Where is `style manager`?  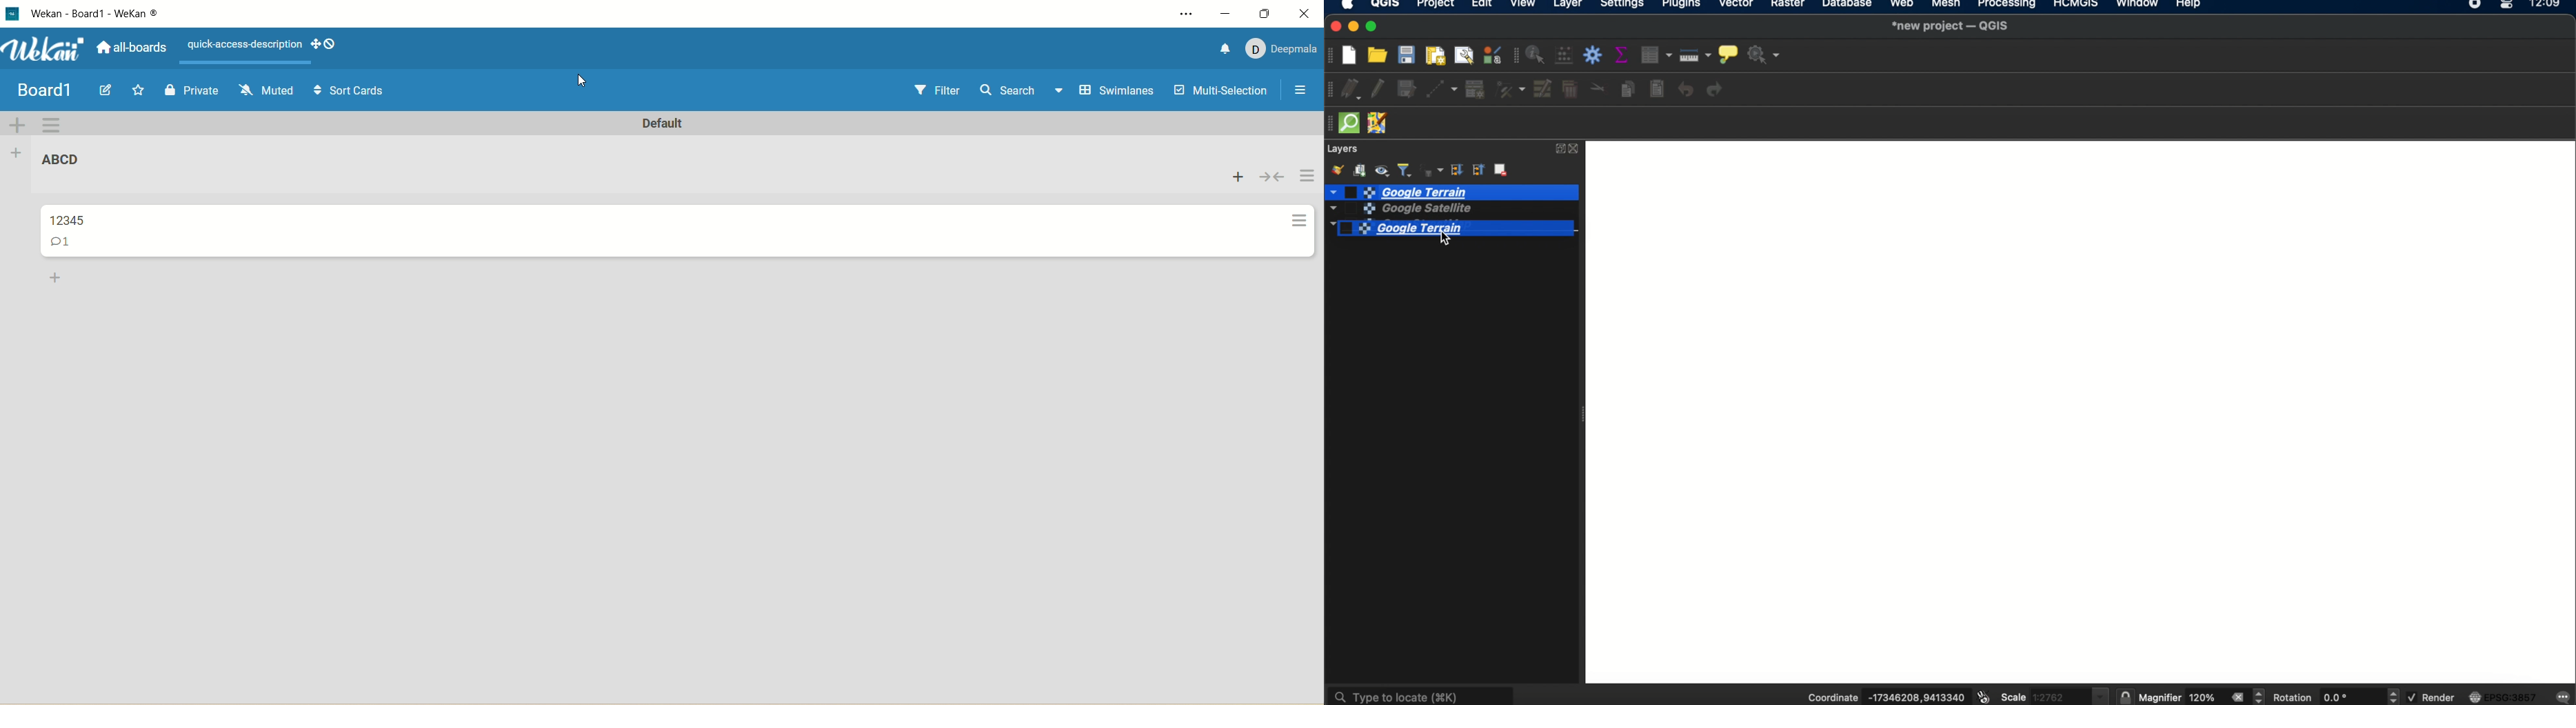
style manager is located at coordinates (1492, 55).